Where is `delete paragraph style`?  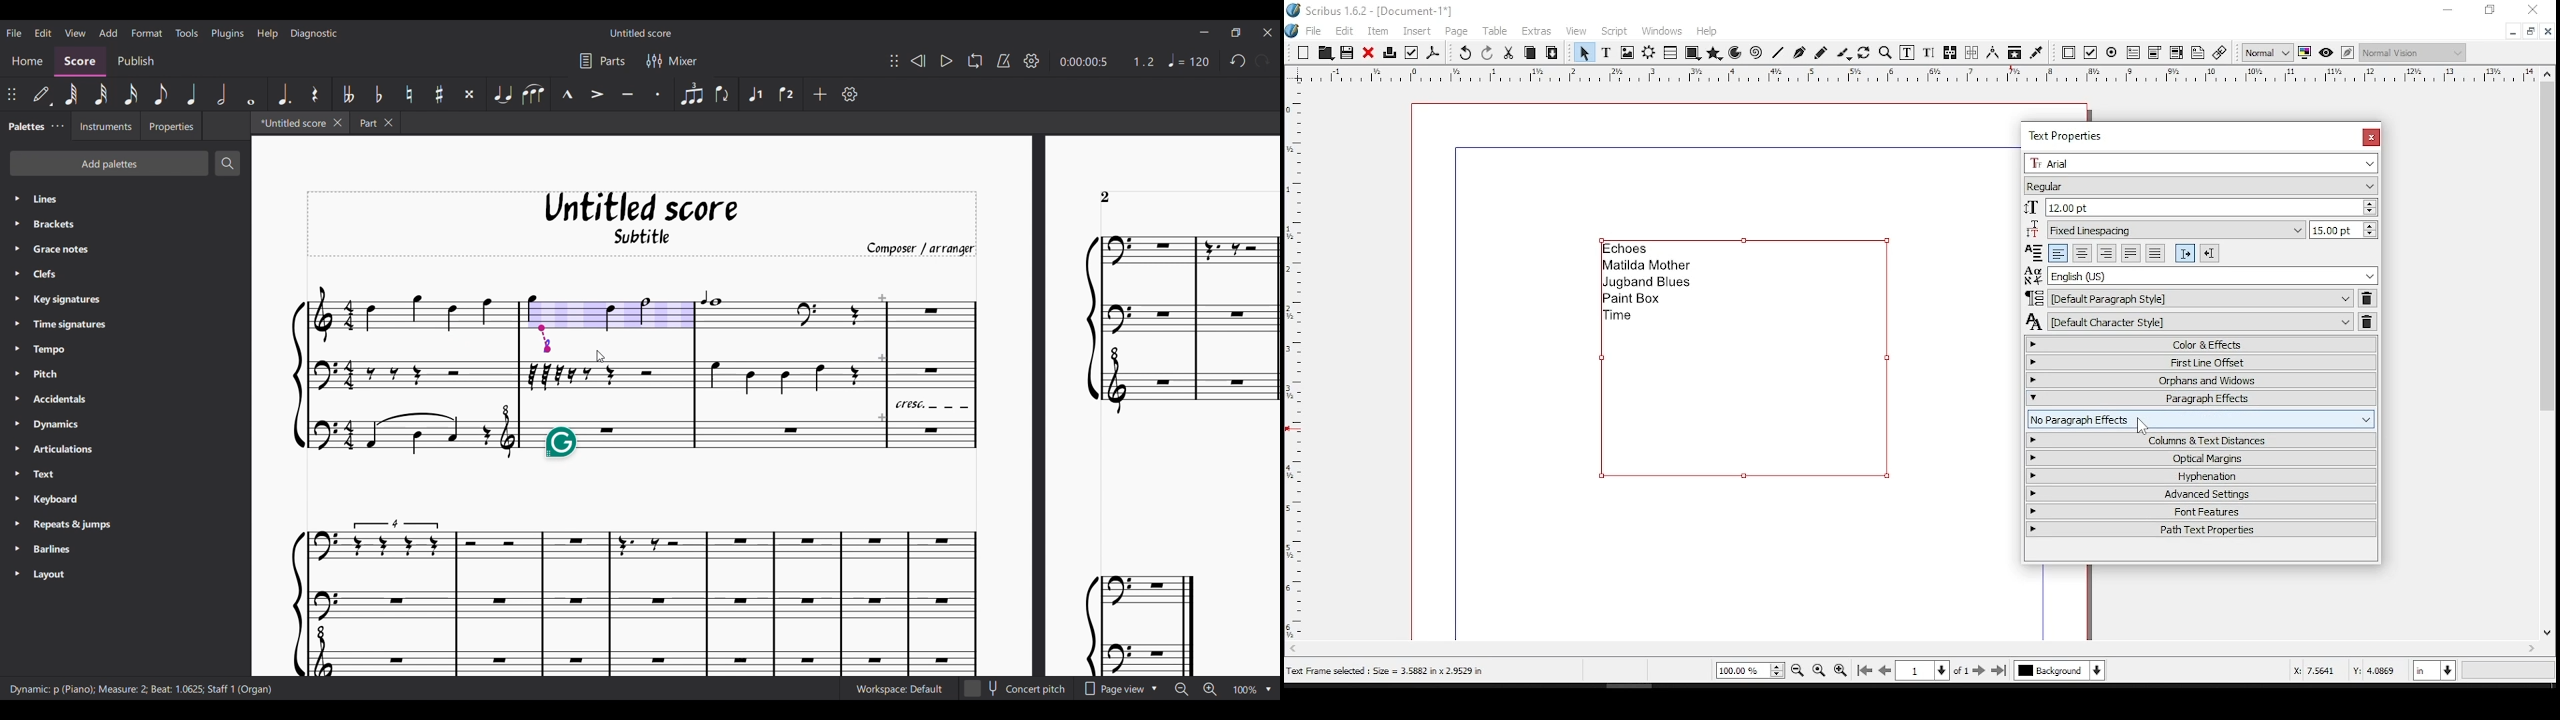 delete paragraph style is located at coordinates (2368, 298).